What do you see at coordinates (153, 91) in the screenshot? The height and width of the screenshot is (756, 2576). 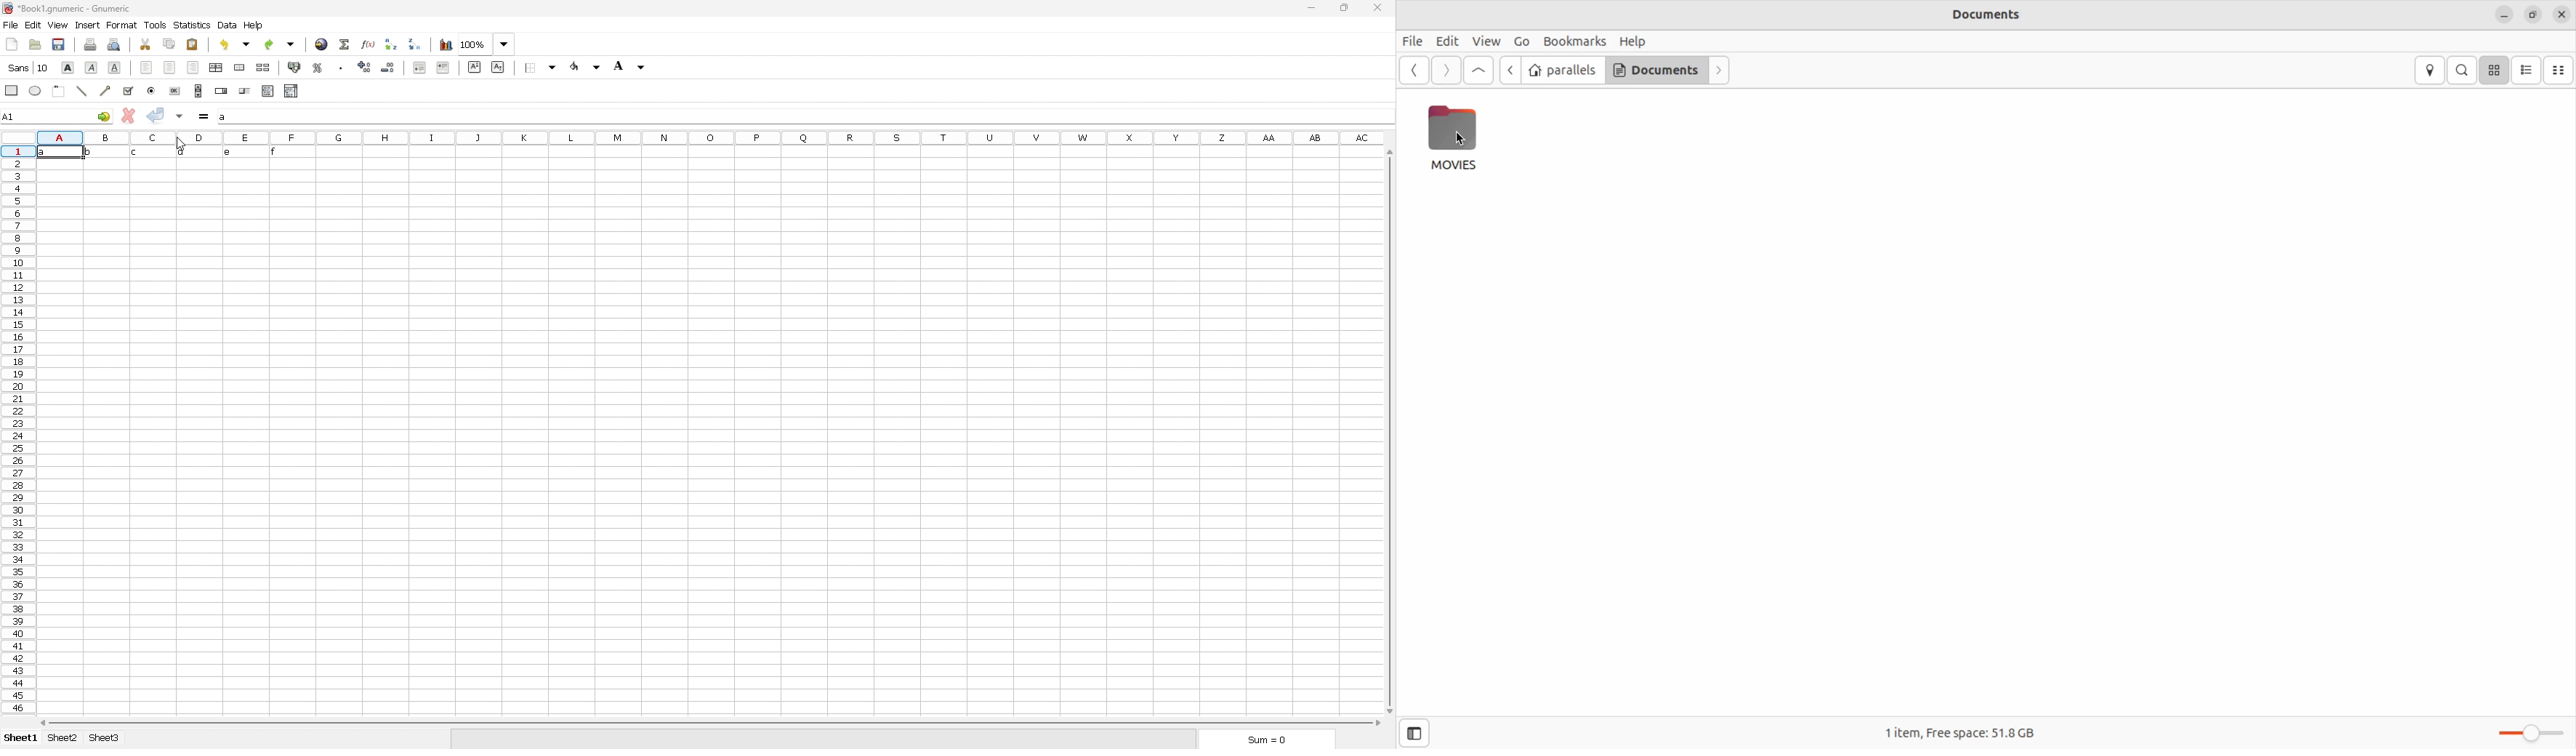 I see `radio button` at bounding box center [153, 91].